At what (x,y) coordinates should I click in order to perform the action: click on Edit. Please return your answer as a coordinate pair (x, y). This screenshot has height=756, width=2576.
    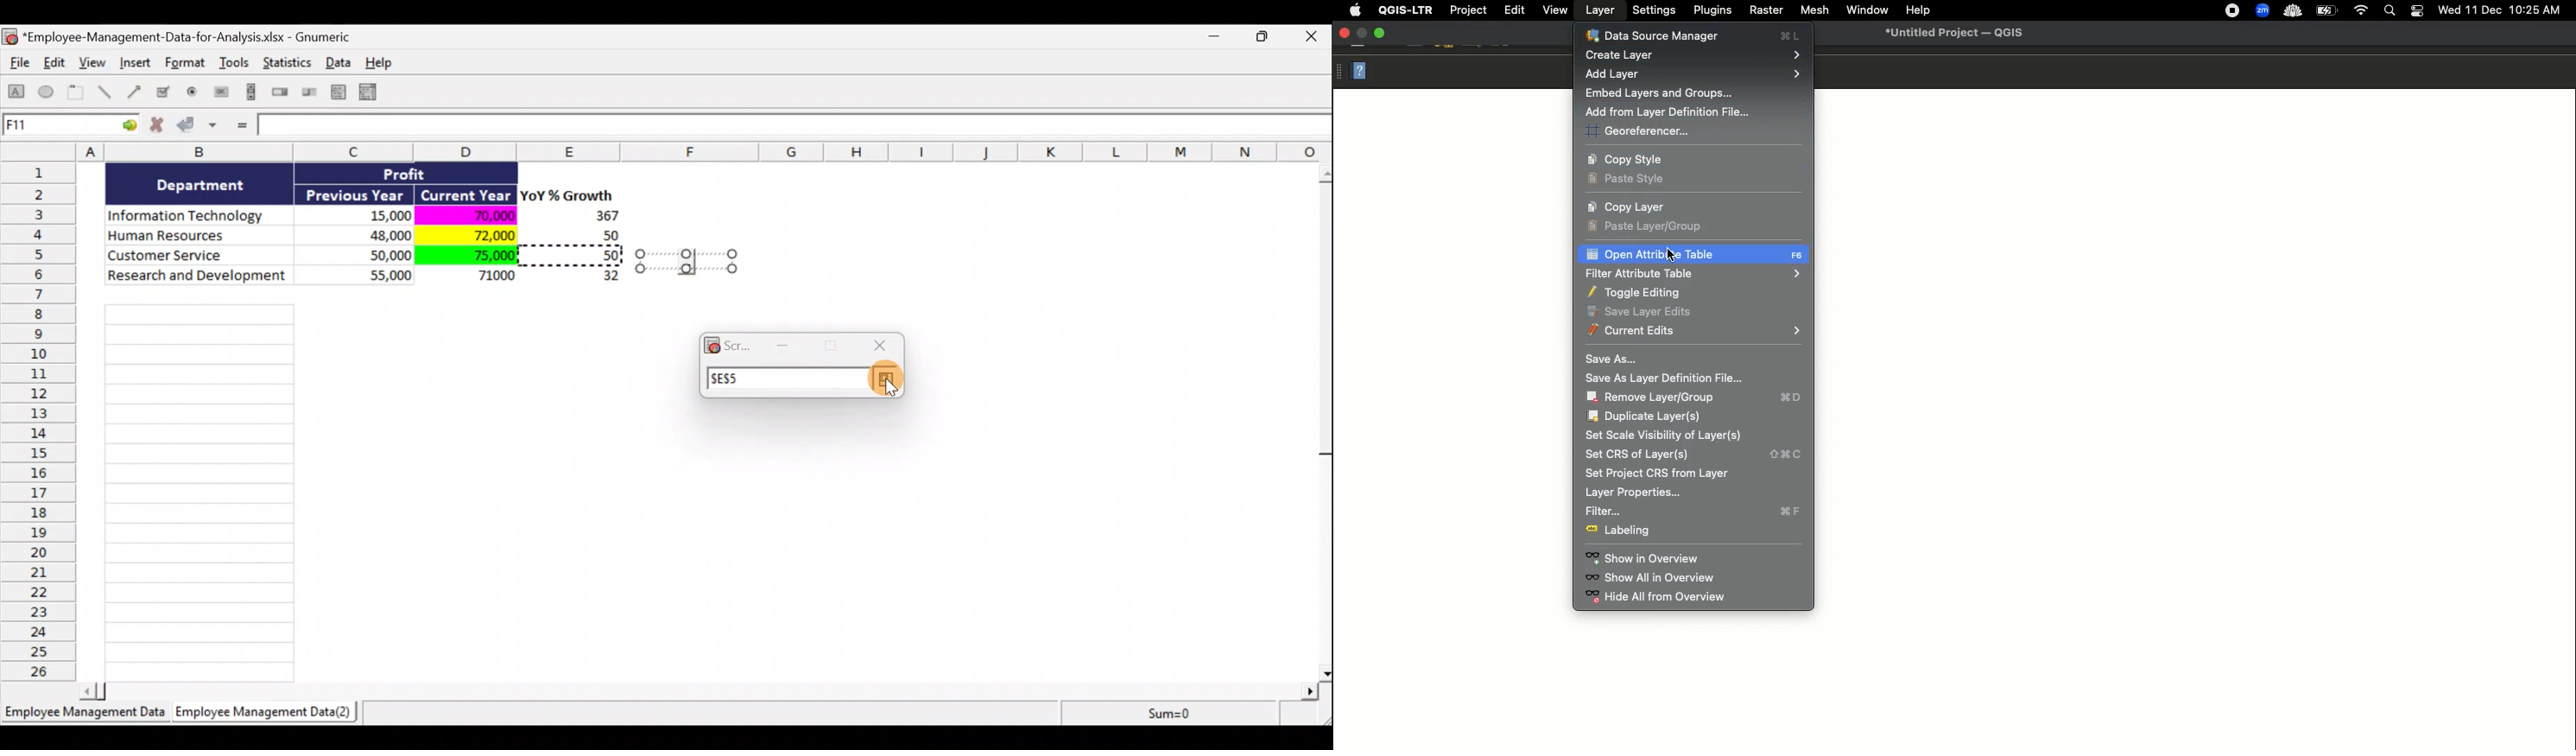
    Looking at the image, I should click on (56, 64).